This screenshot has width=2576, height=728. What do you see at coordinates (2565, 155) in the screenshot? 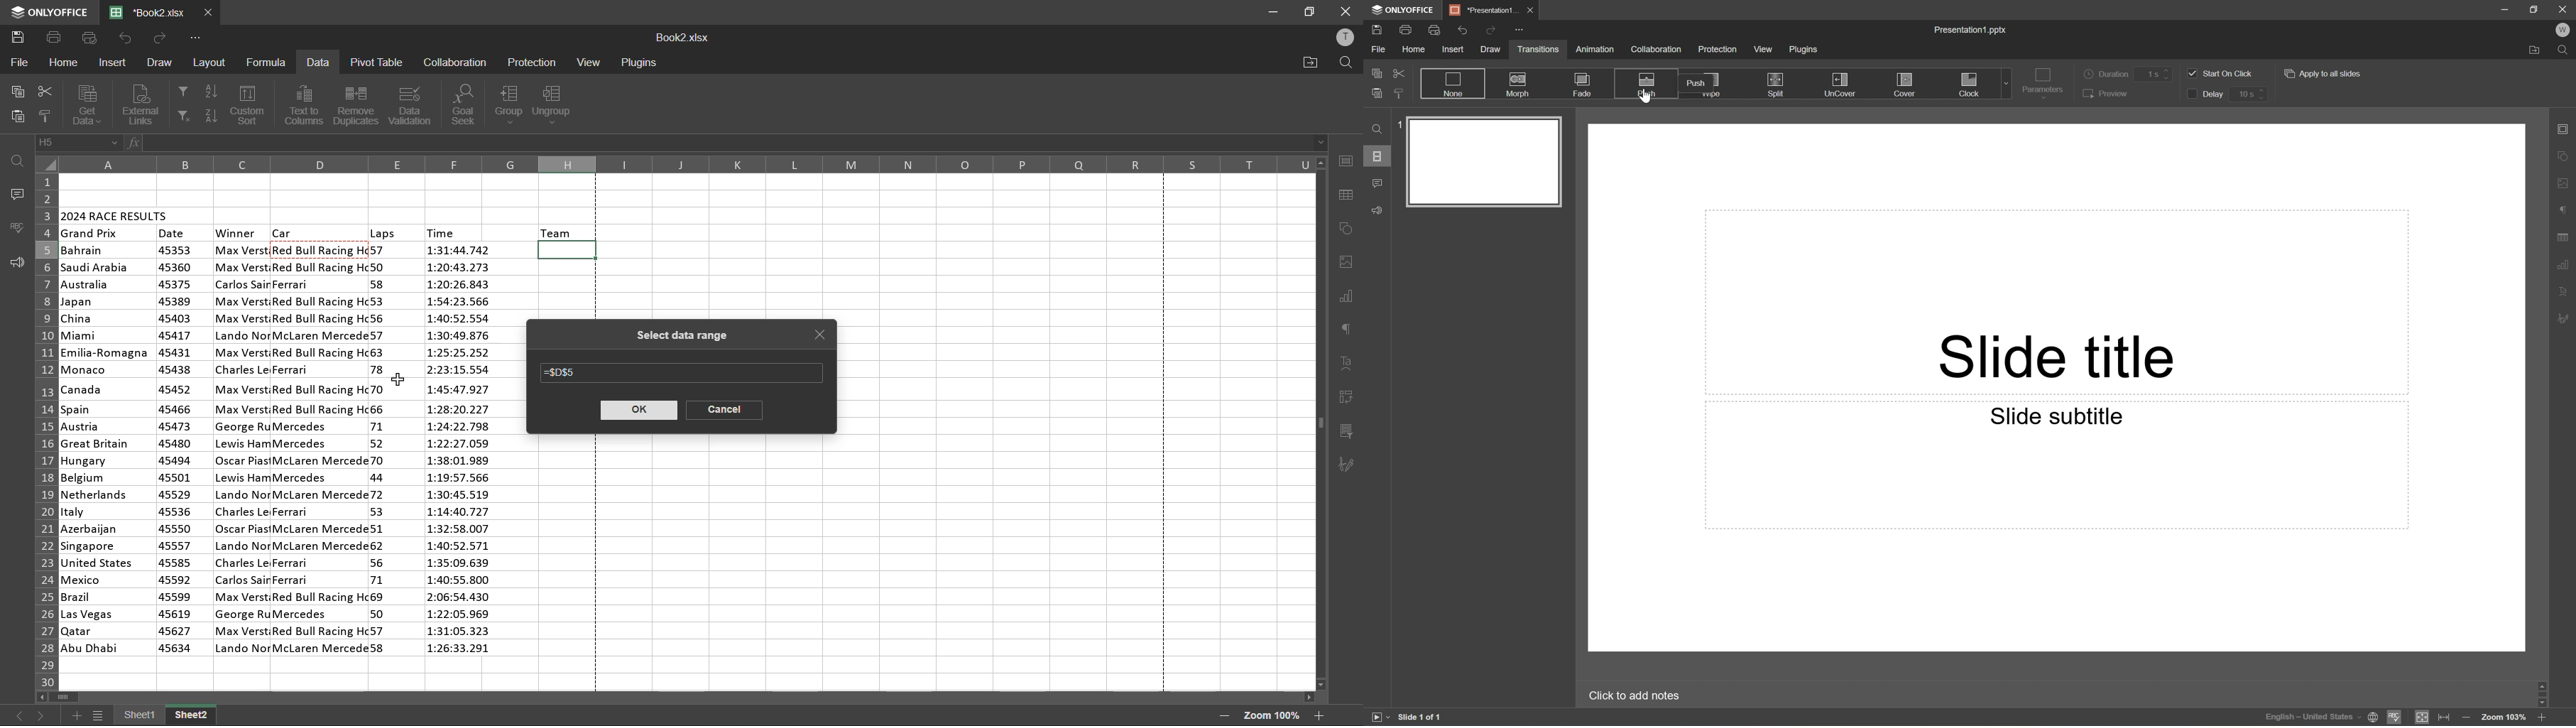
I see `Shape settings` at bounding box center [2565, 155].